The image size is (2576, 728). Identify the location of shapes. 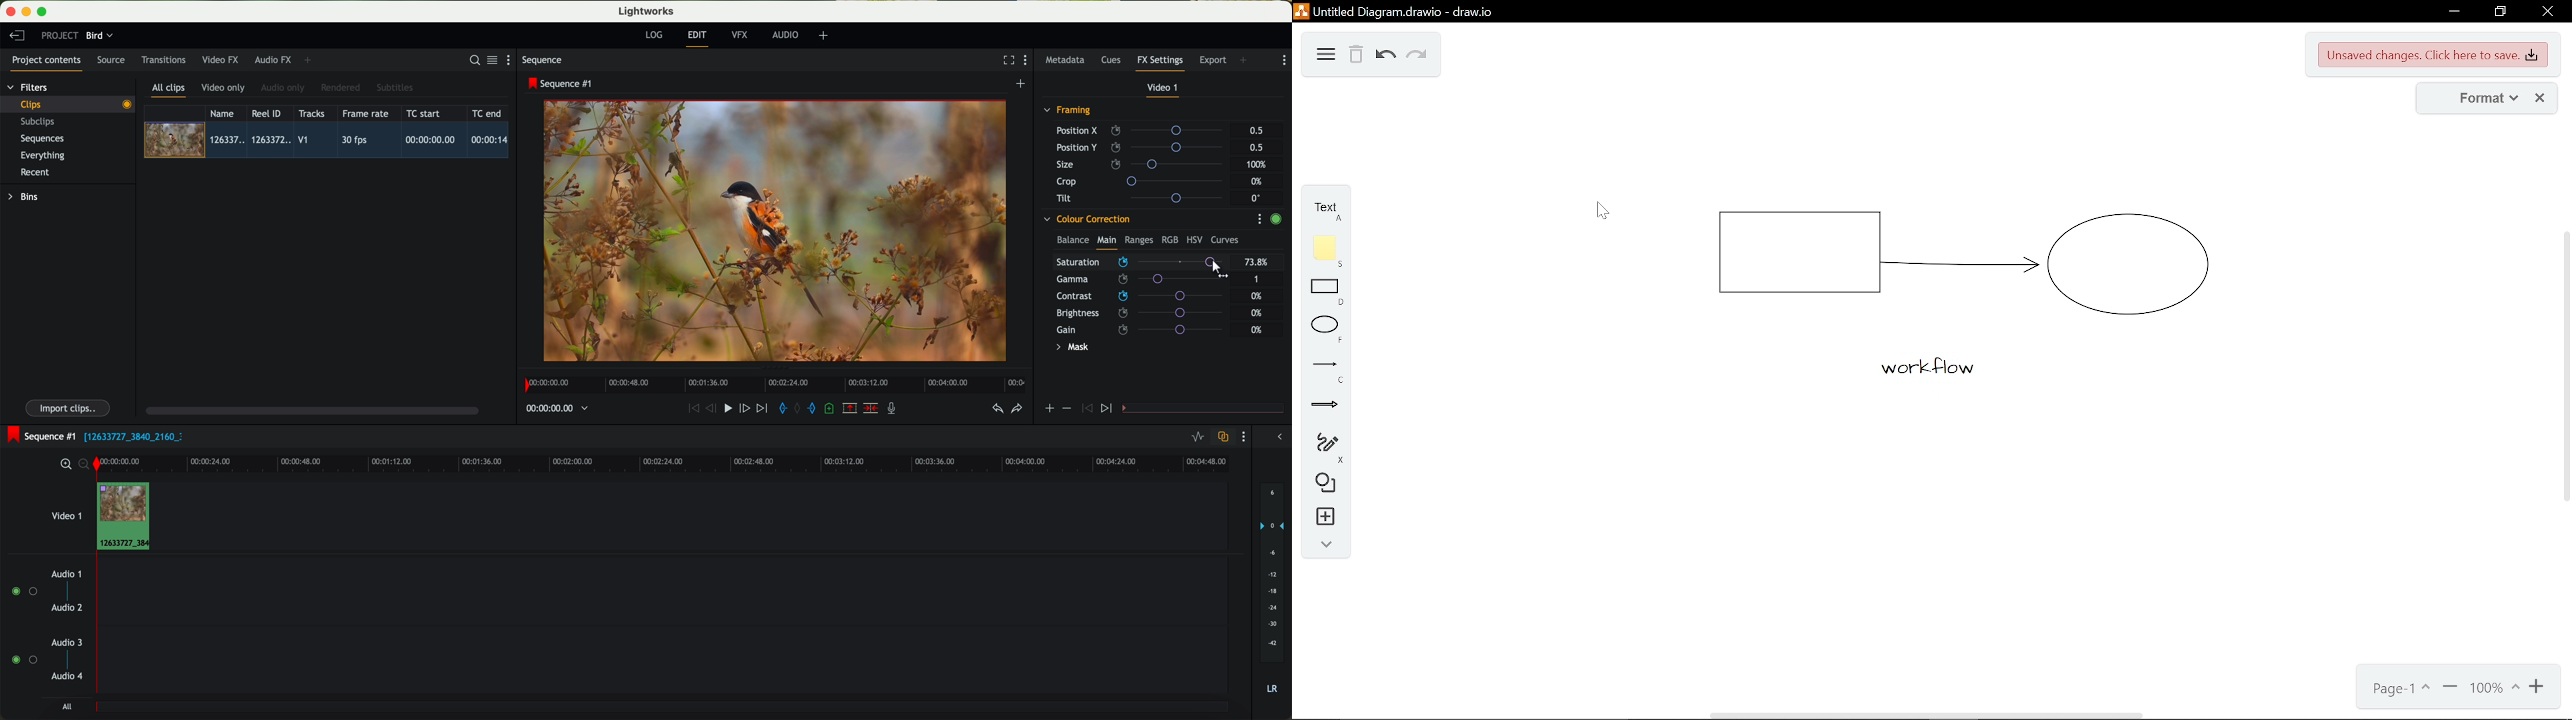
(1326, 484).